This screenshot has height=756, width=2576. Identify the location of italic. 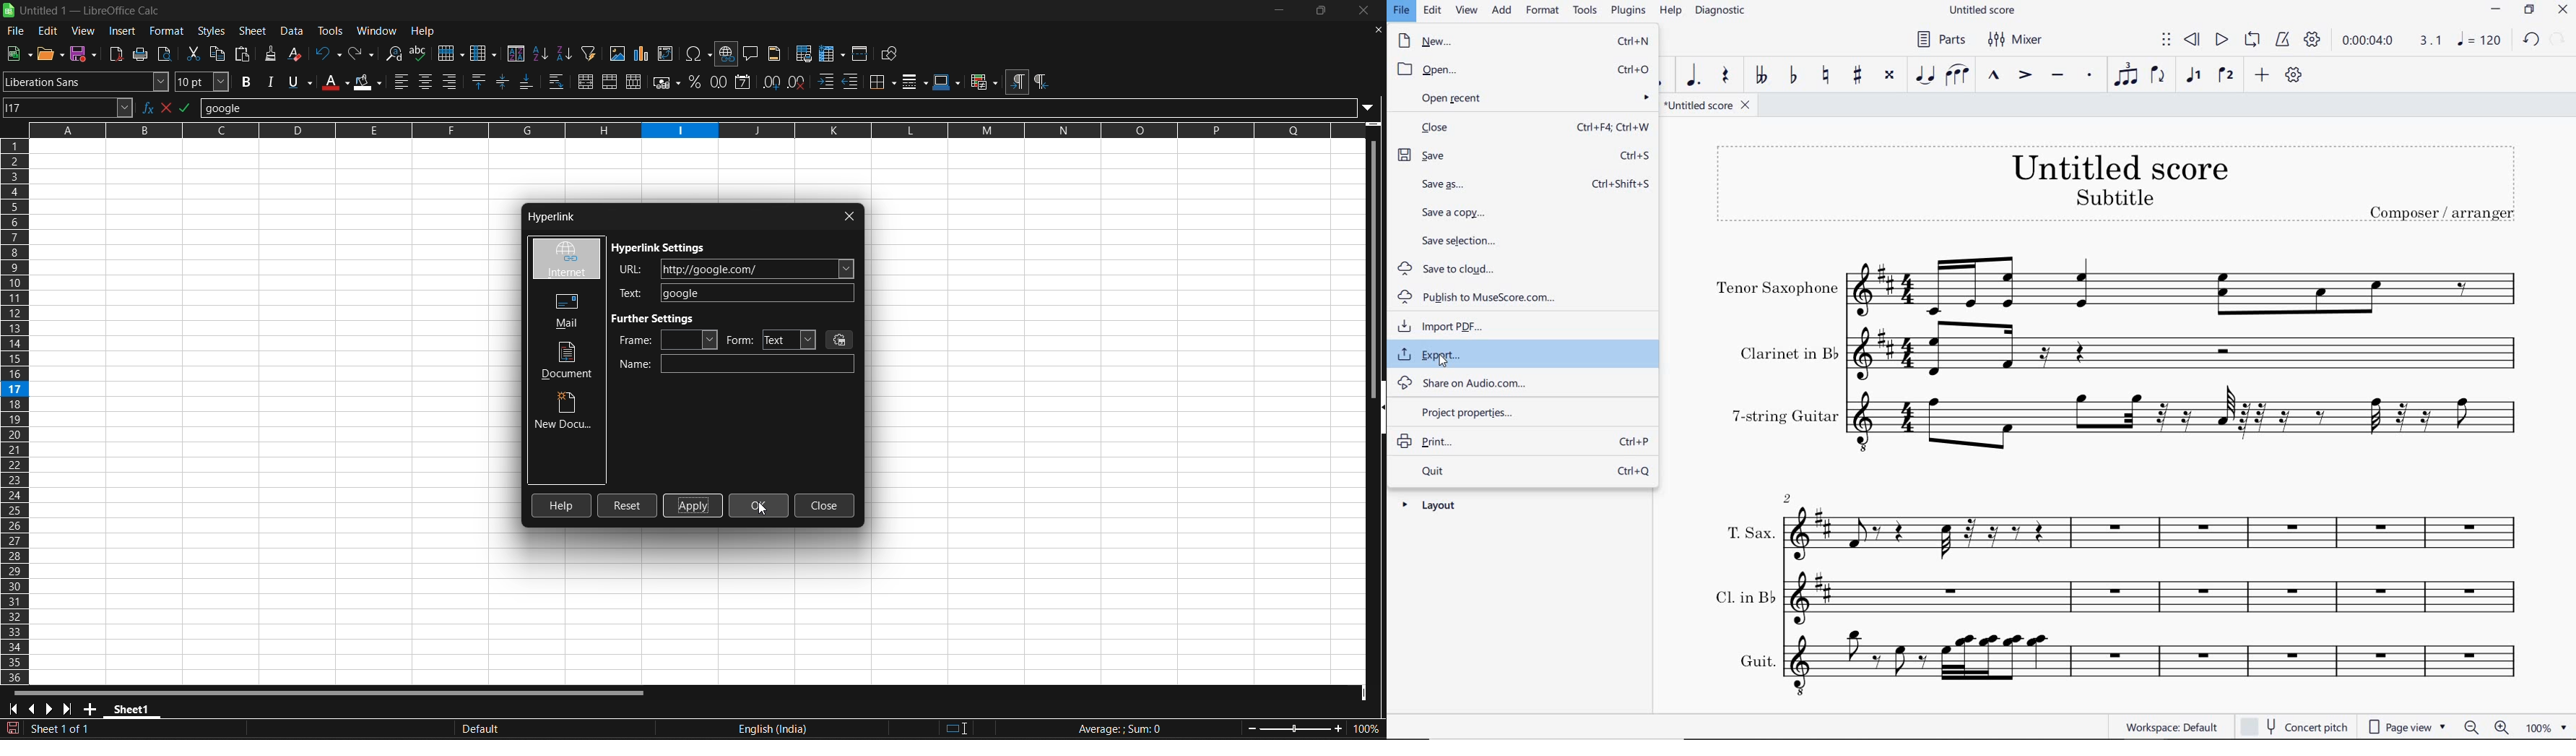
(270, 81).